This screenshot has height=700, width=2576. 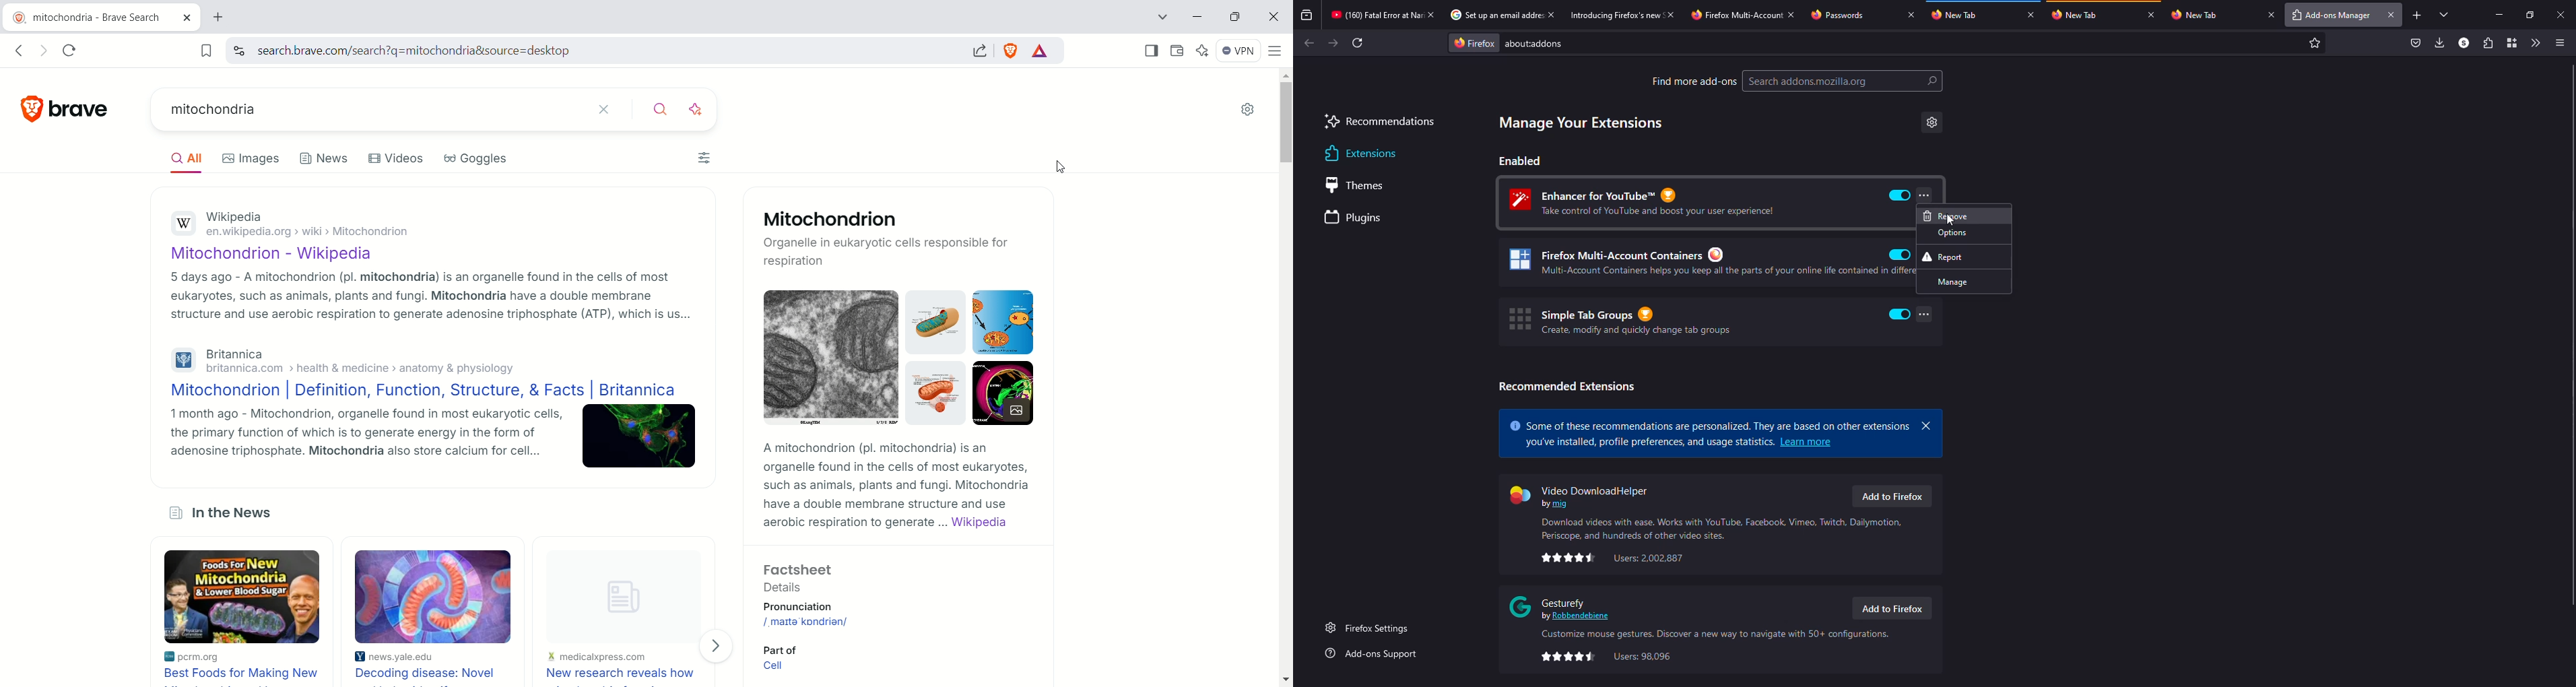 I want to click on Tab, so click(x=1374, y=15).